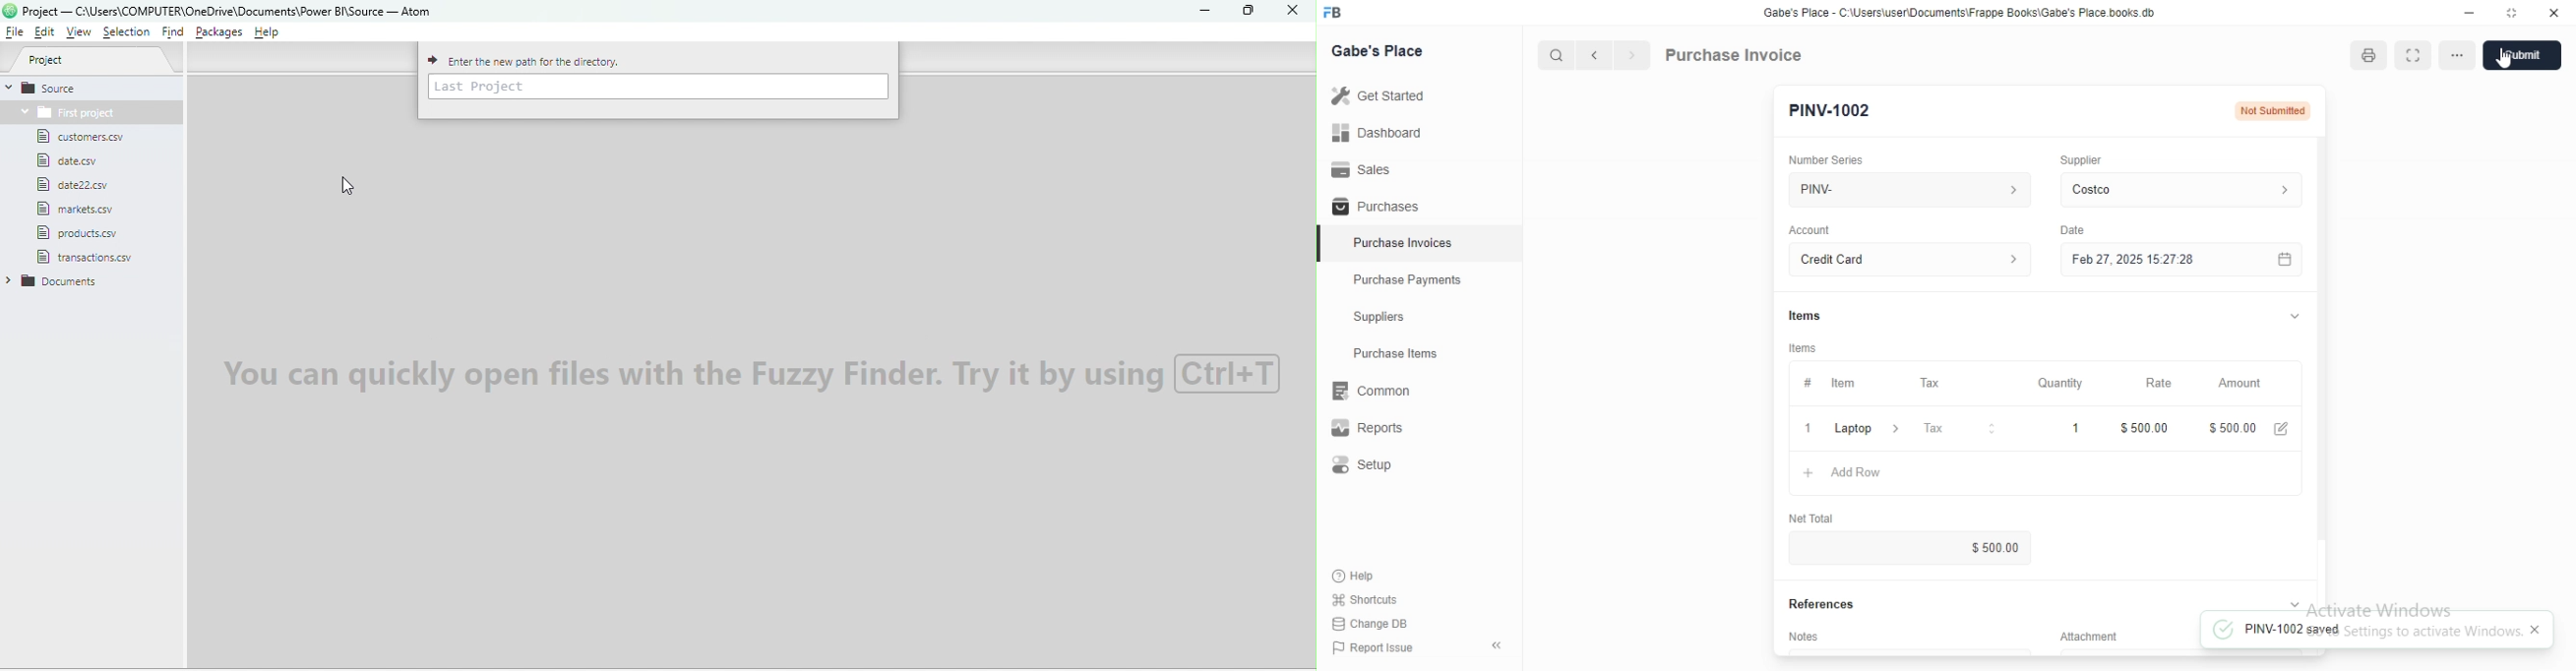  What do you see at coordinates (2535, 629) in the screenshot?
I see `Close` at bounding box center [2535, 629].